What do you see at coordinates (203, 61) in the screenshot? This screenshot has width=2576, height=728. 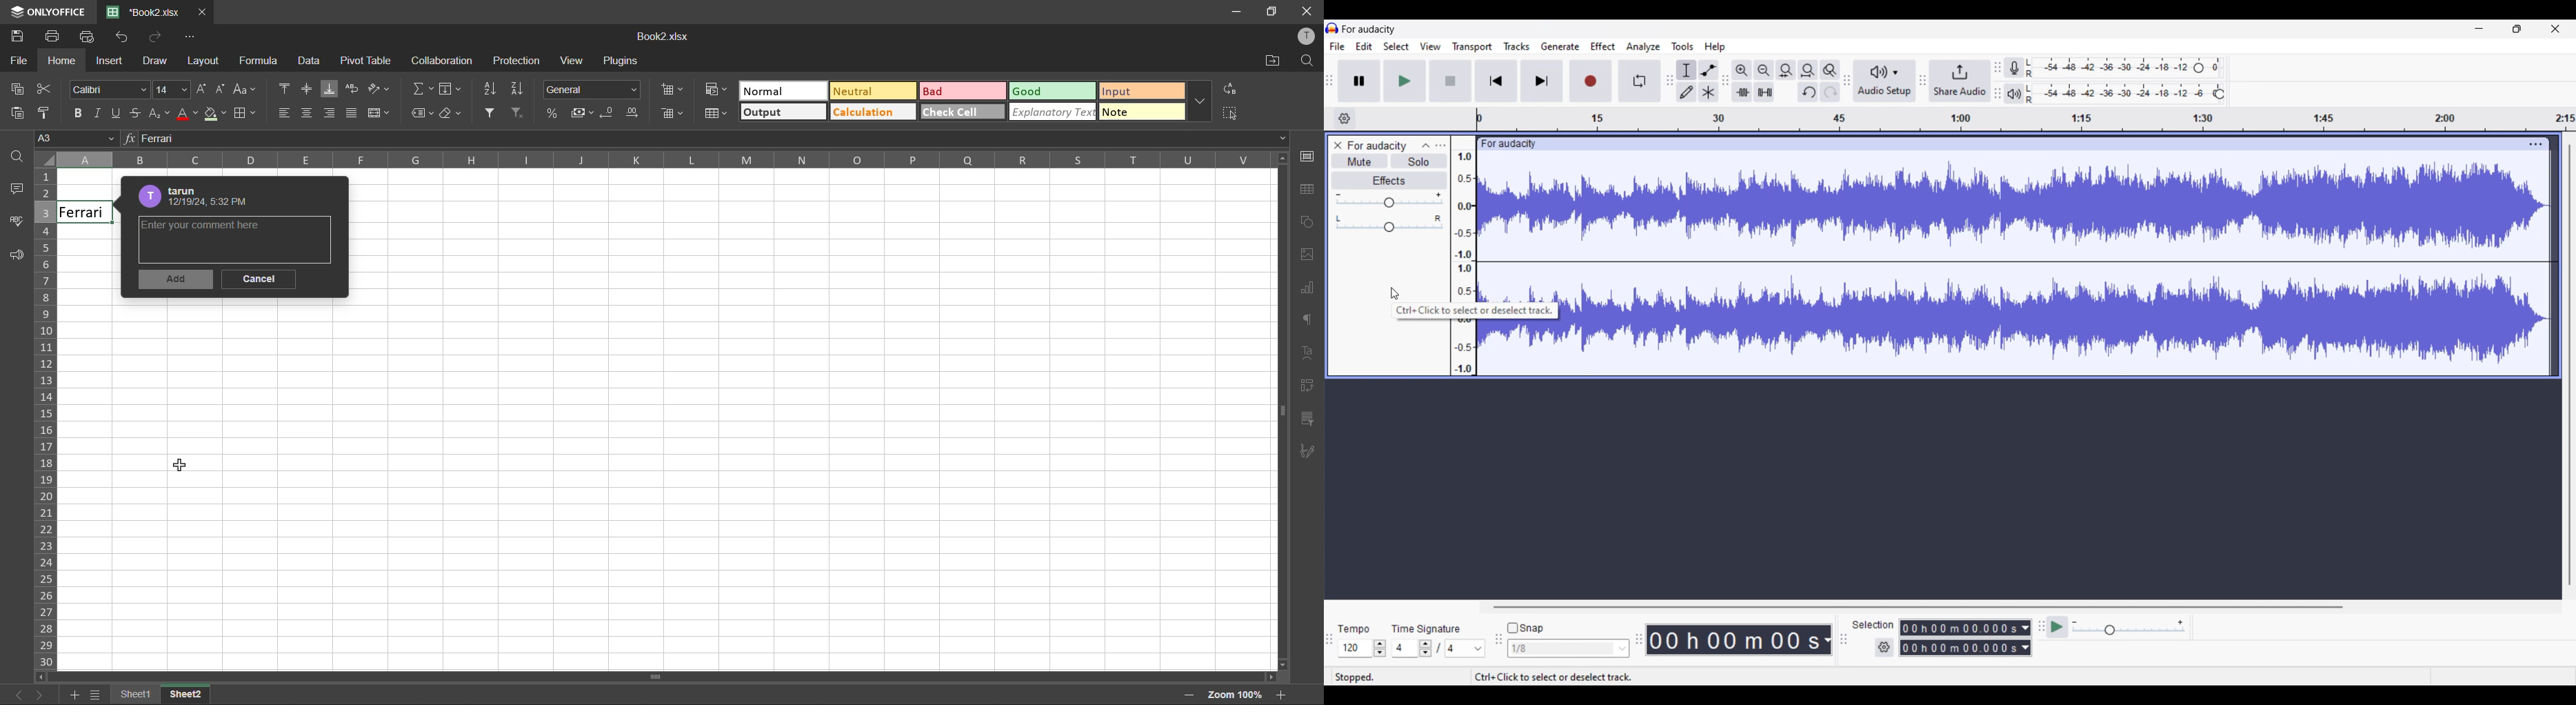 I see `layout` at bounding box center [203, 61].